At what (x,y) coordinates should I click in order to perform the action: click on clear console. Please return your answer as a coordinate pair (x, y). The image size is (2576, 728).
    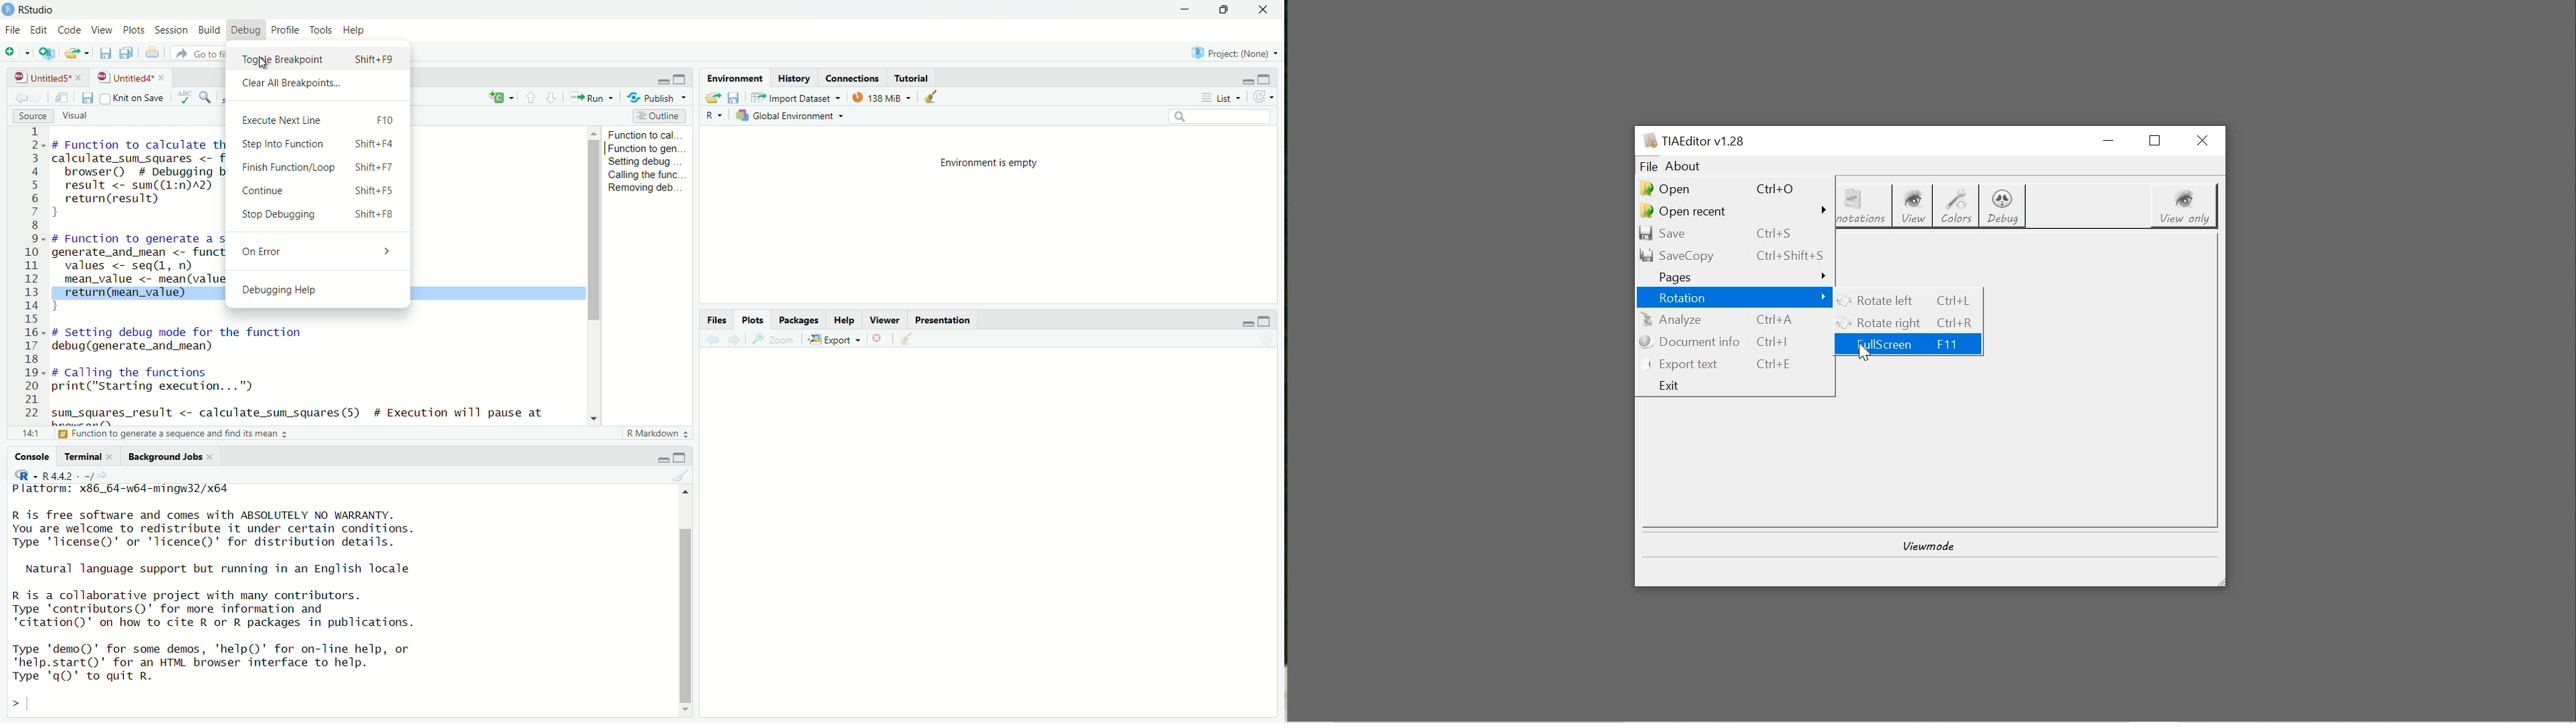
    Looking at the image, I should click on (682, 474).